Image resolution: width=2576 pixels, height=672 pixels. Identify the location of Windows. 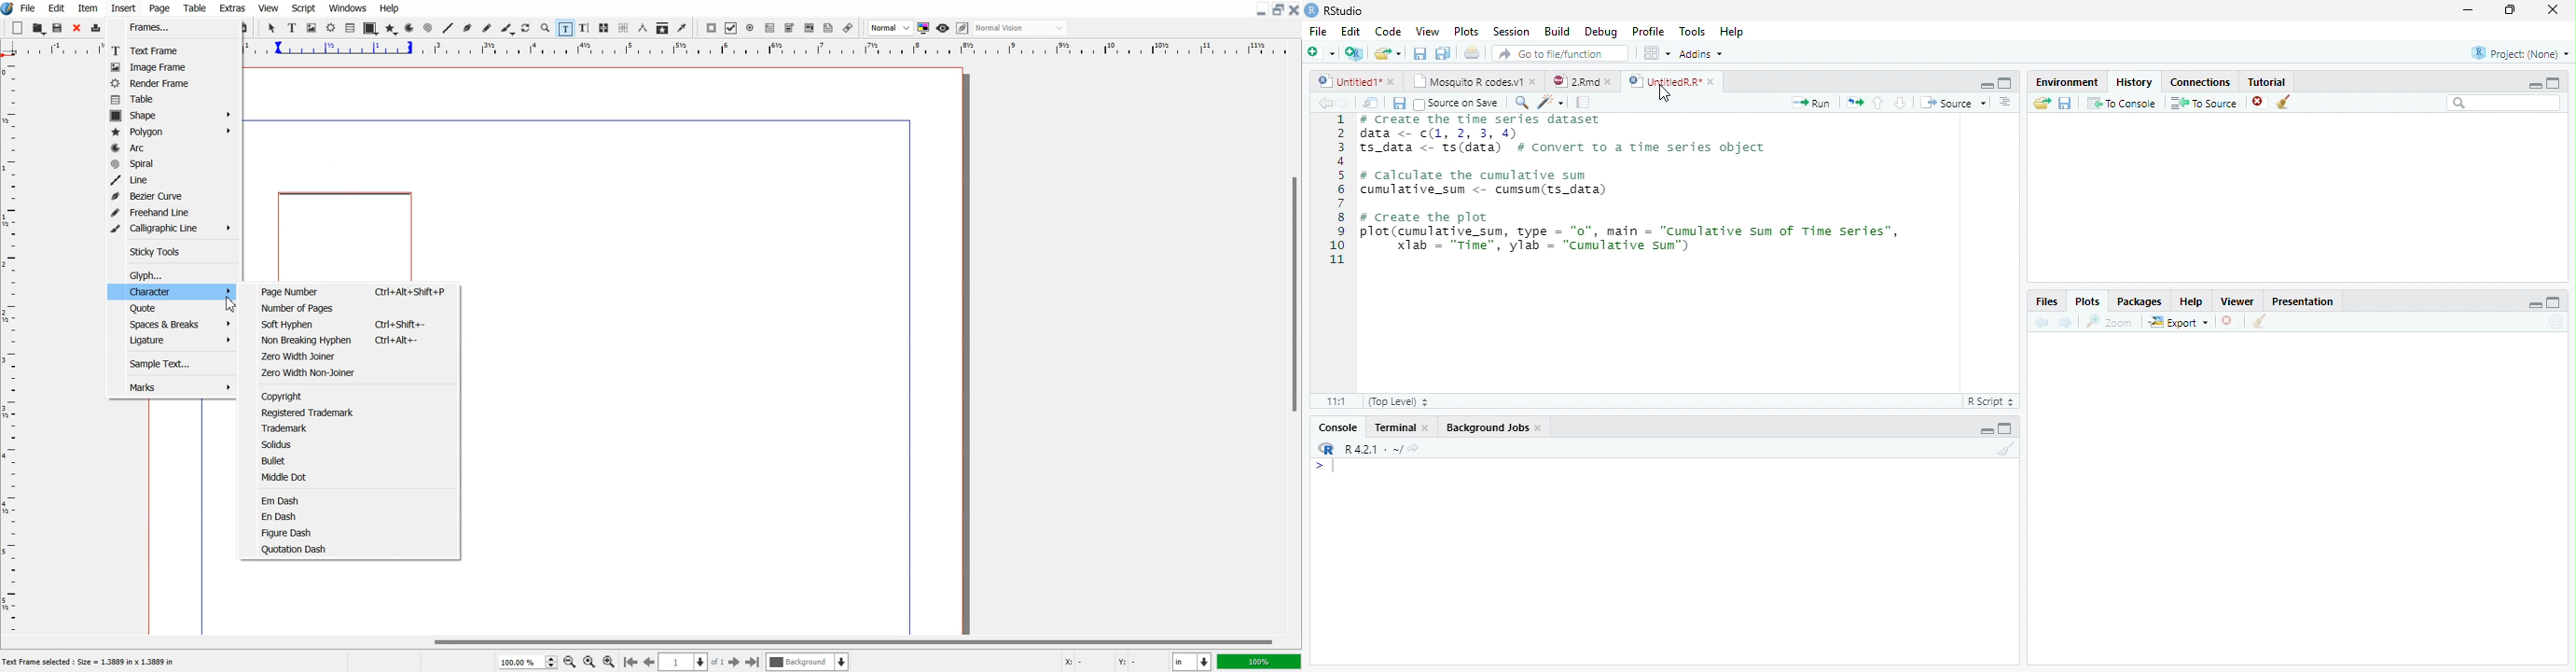
(349, 7).